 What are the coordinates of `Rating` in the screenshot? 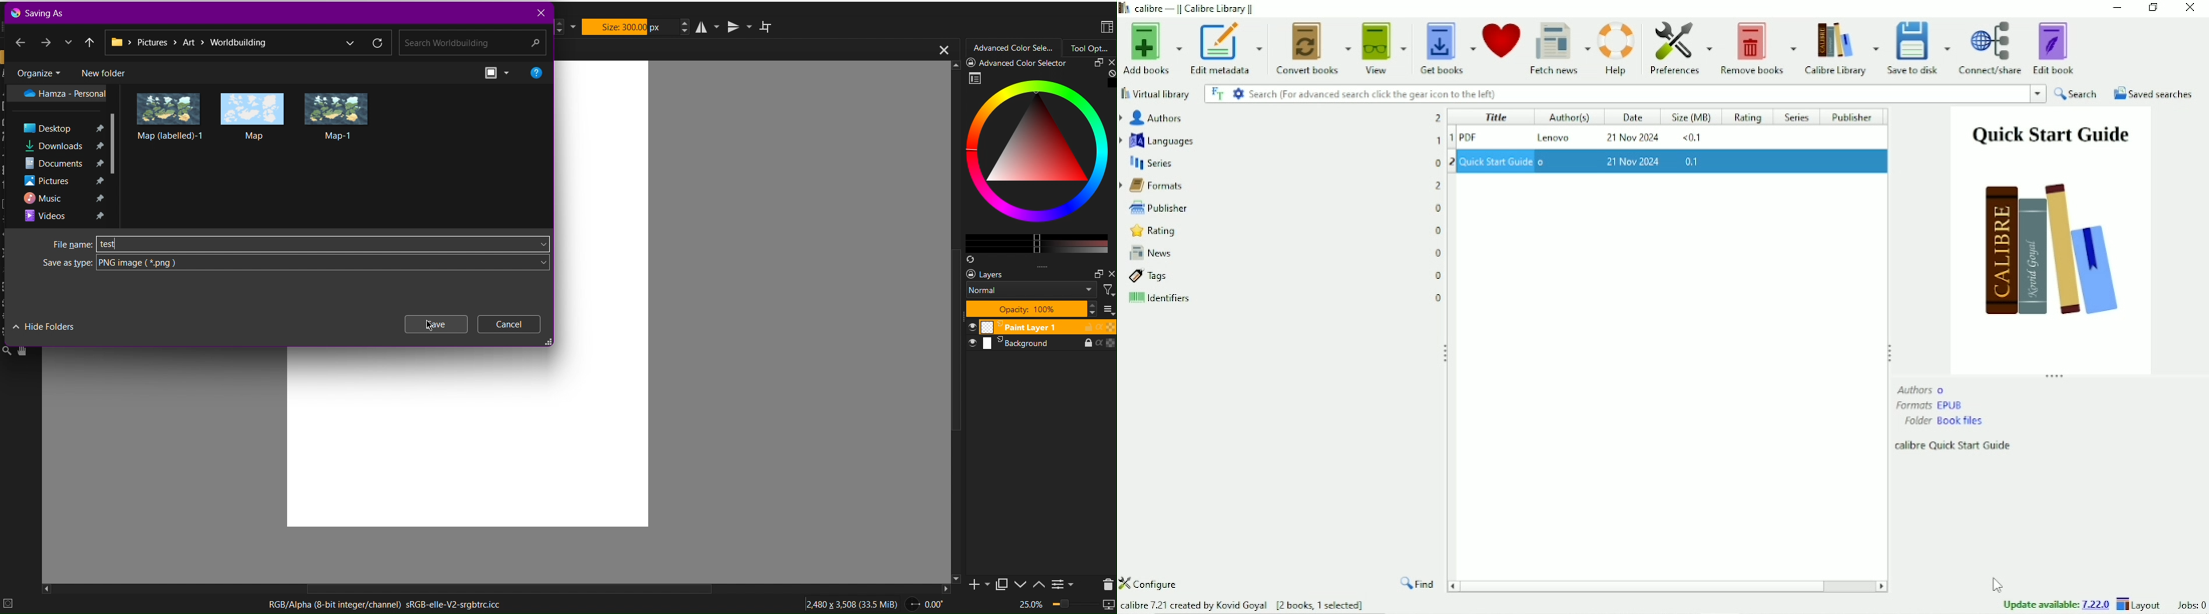 It's located at (1281, 230).